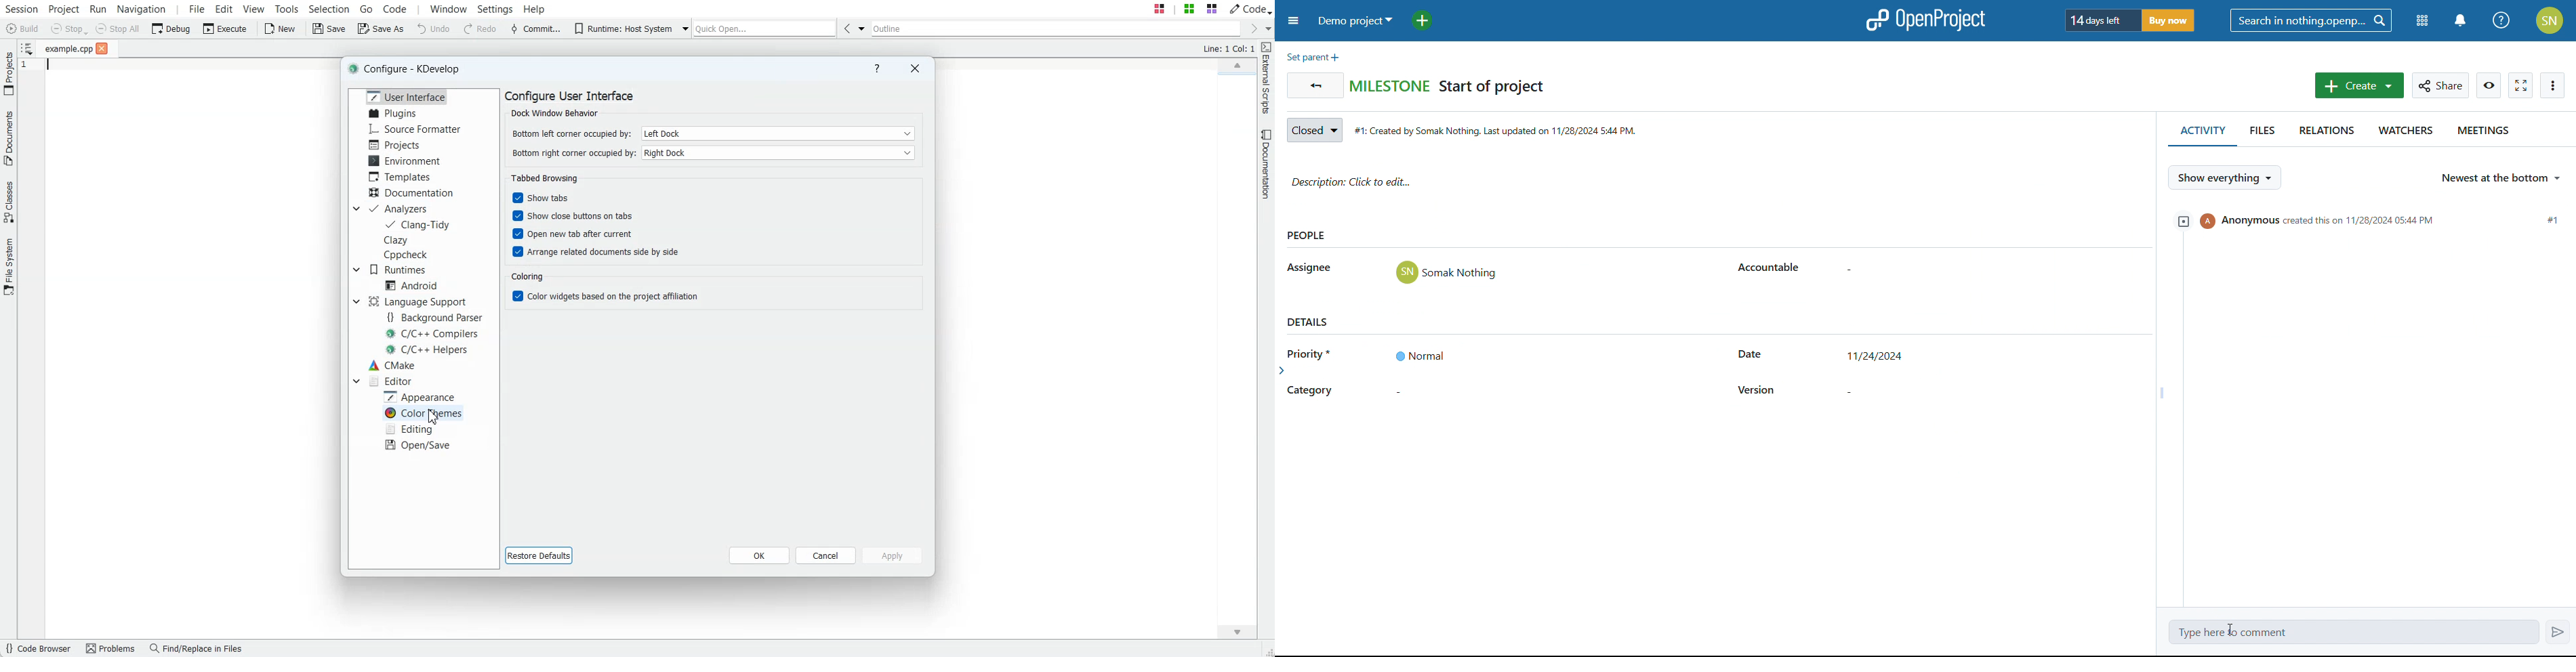 The height and width of the screenshot is (672, 2576). What do you see at coordinates (2260, 135) in the screenshot?
I see `files` at bounding box center [2260, 135].